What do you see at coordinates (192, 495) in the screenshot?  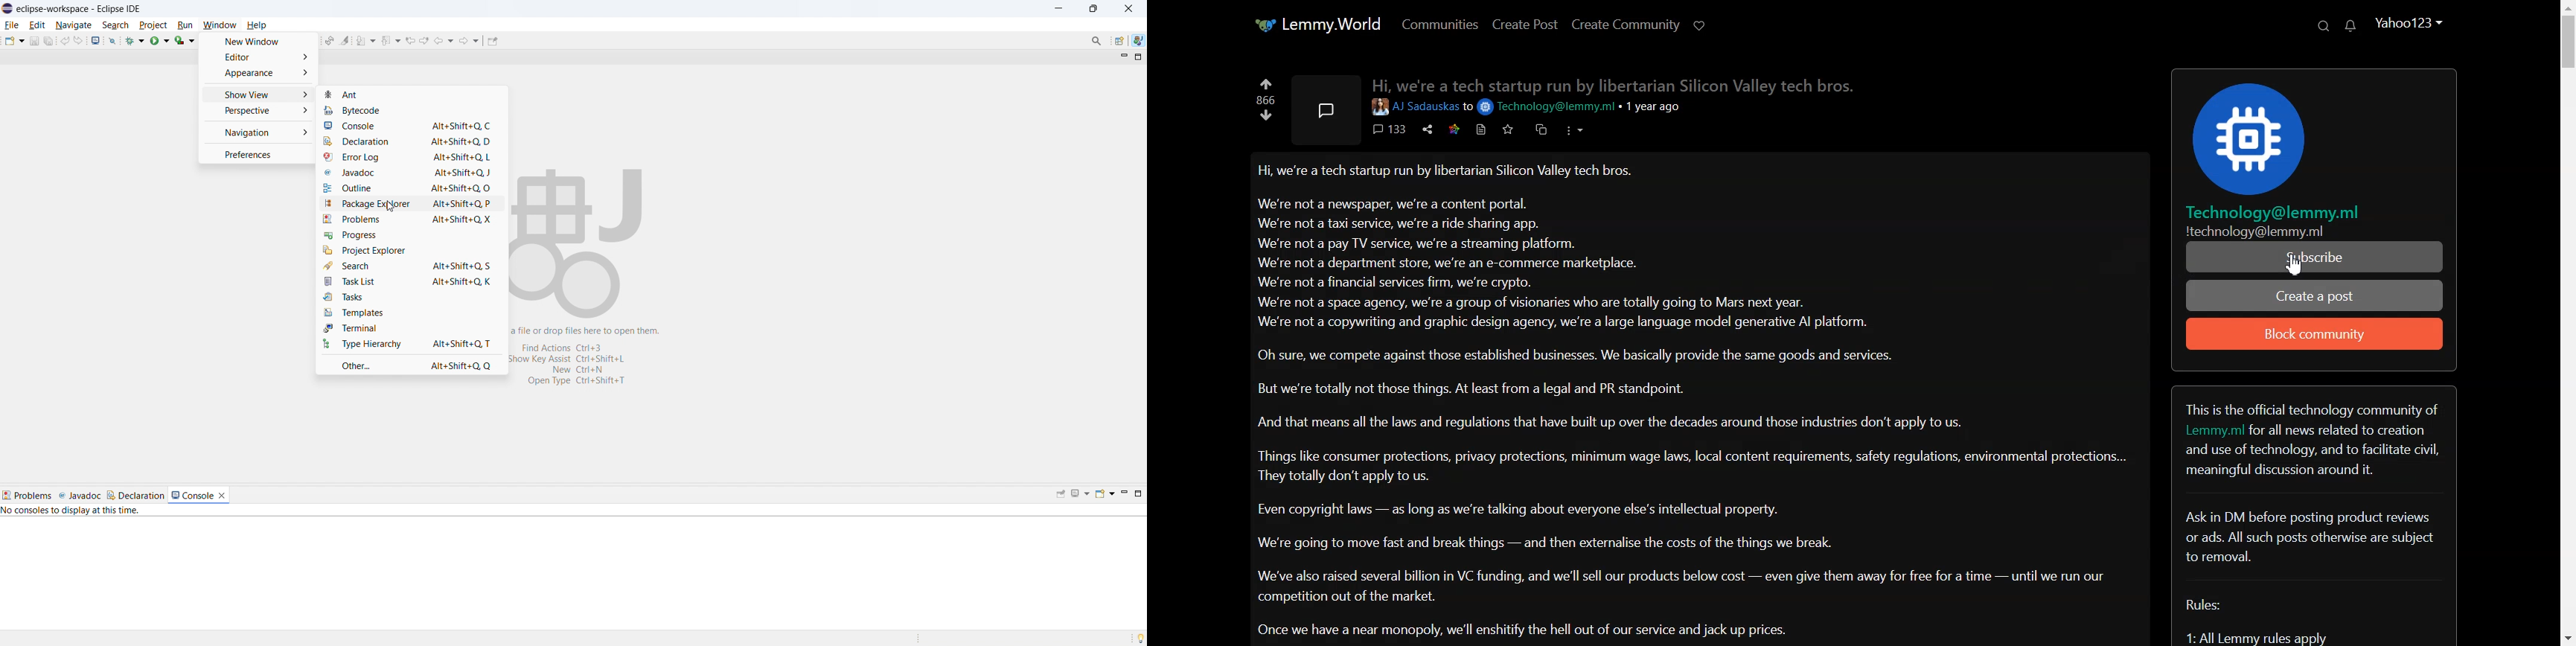 I see `console` at bounding box center [192, 495].